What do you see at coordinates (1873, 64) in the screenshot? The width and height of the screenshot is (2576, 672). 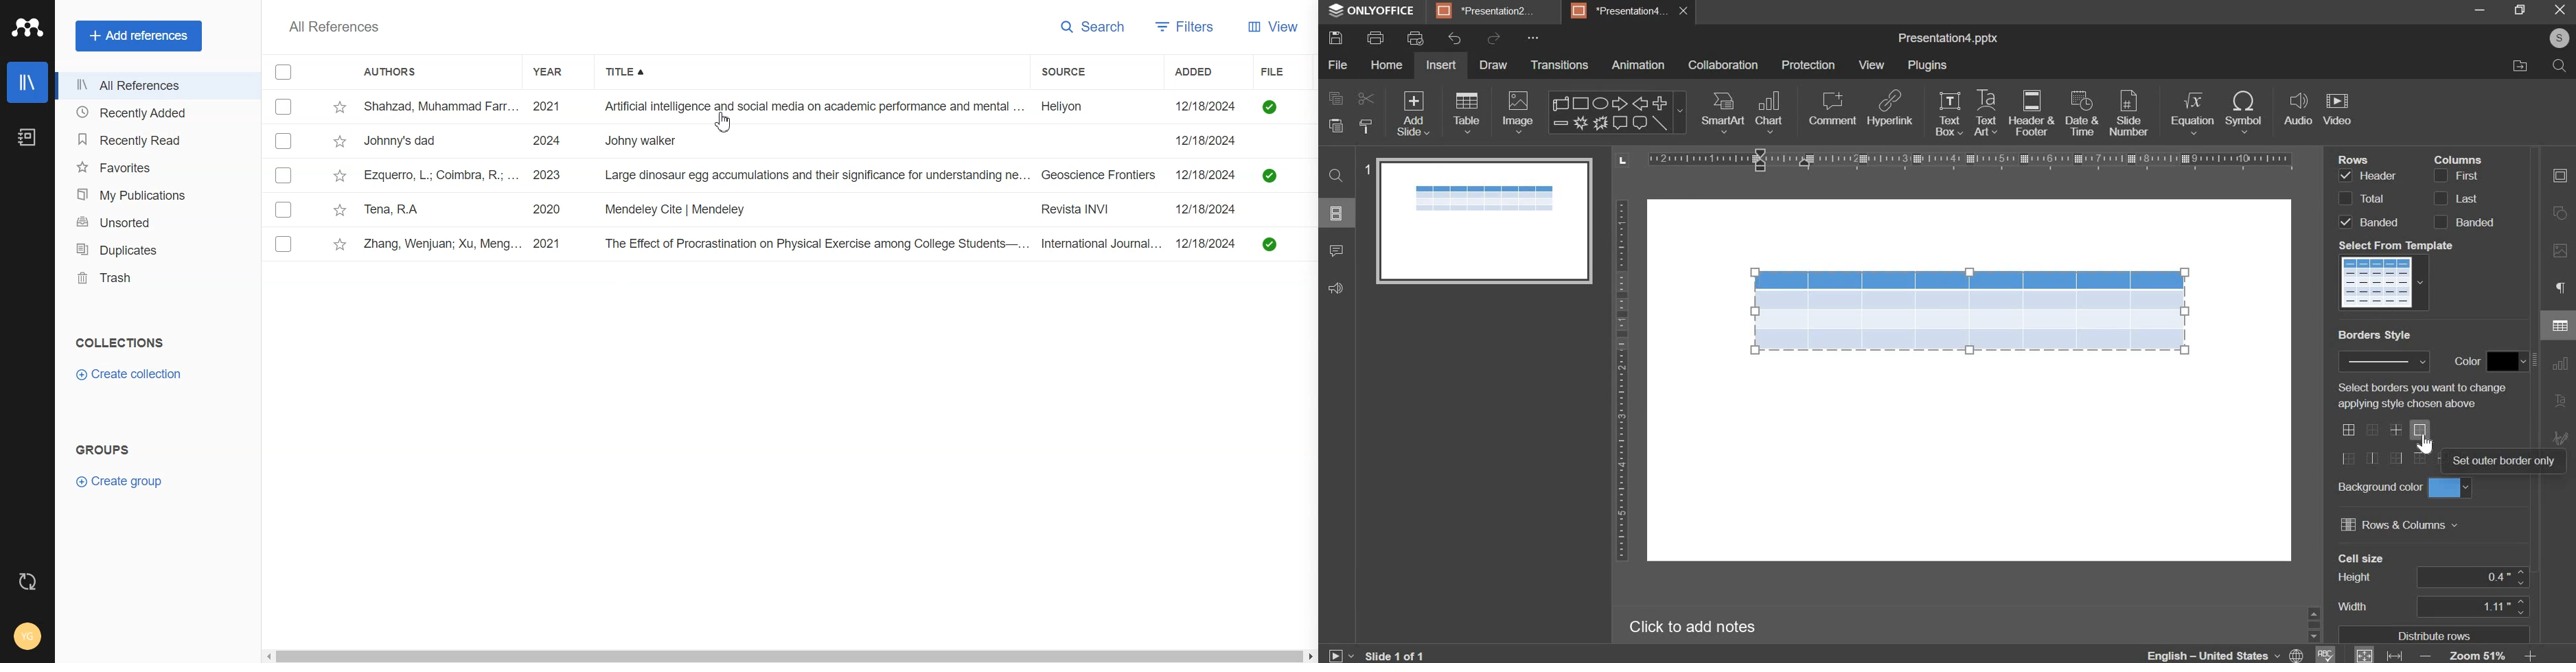 I see `view` at bounding box center [1873, 64].